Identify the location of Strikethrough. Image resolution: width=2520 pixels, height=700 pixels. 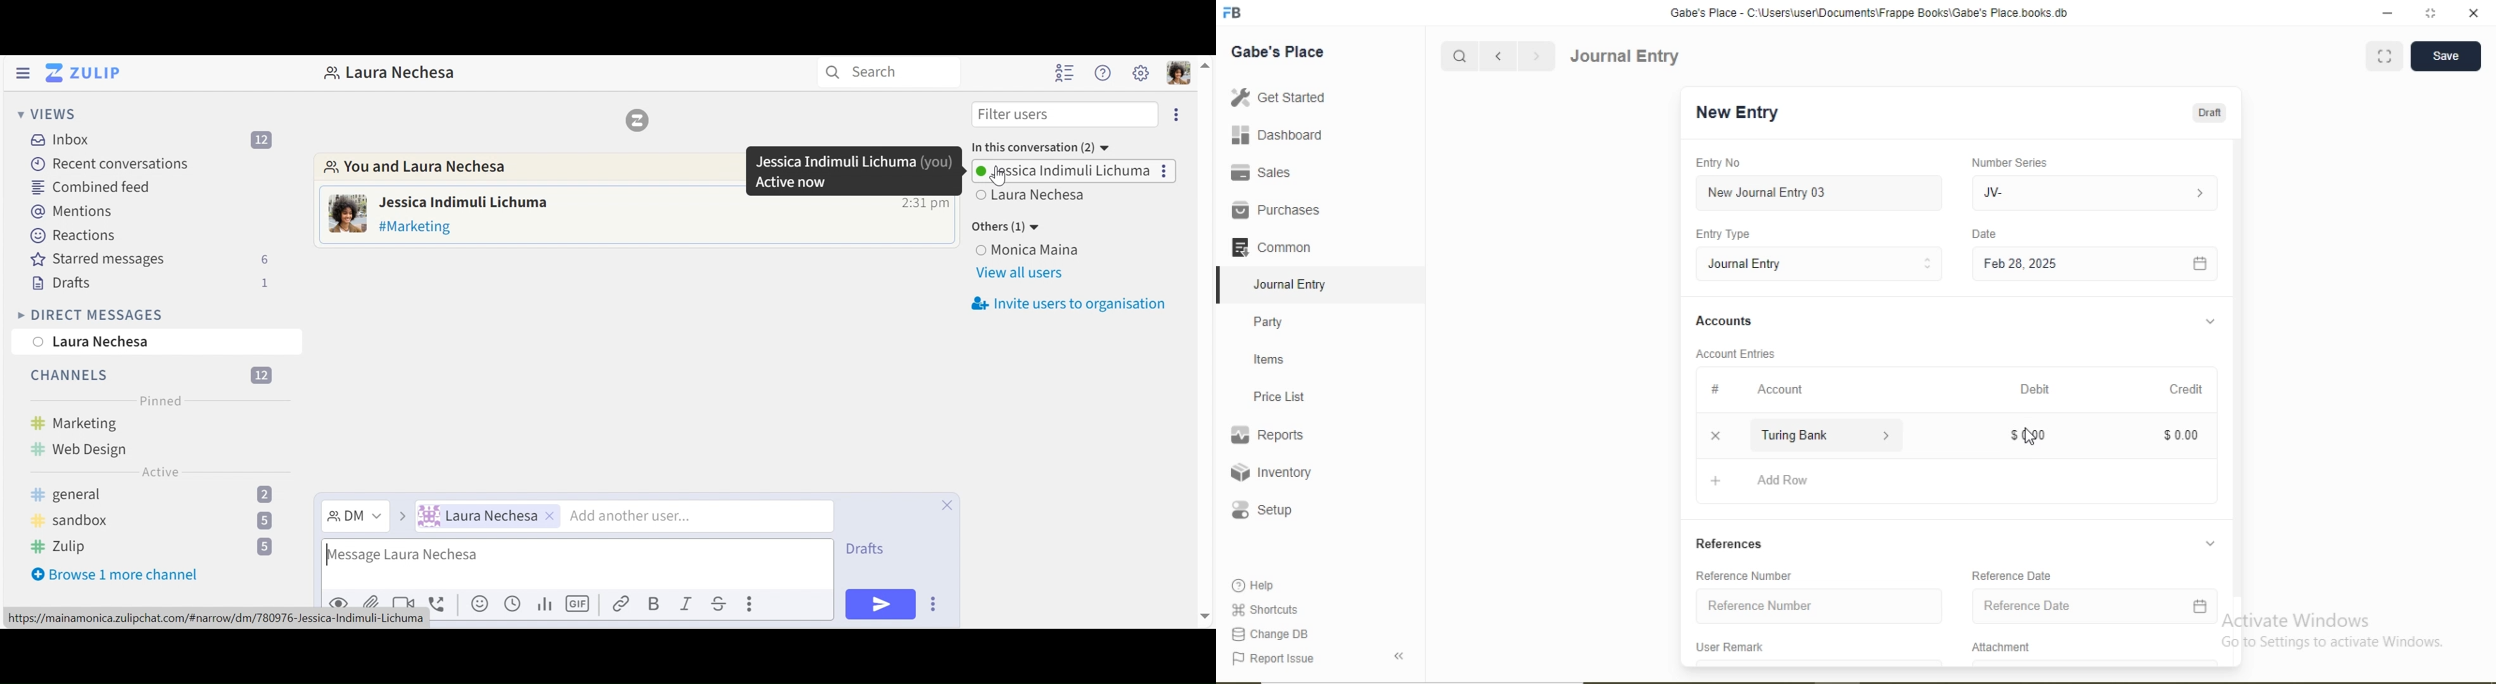
(723, 603).